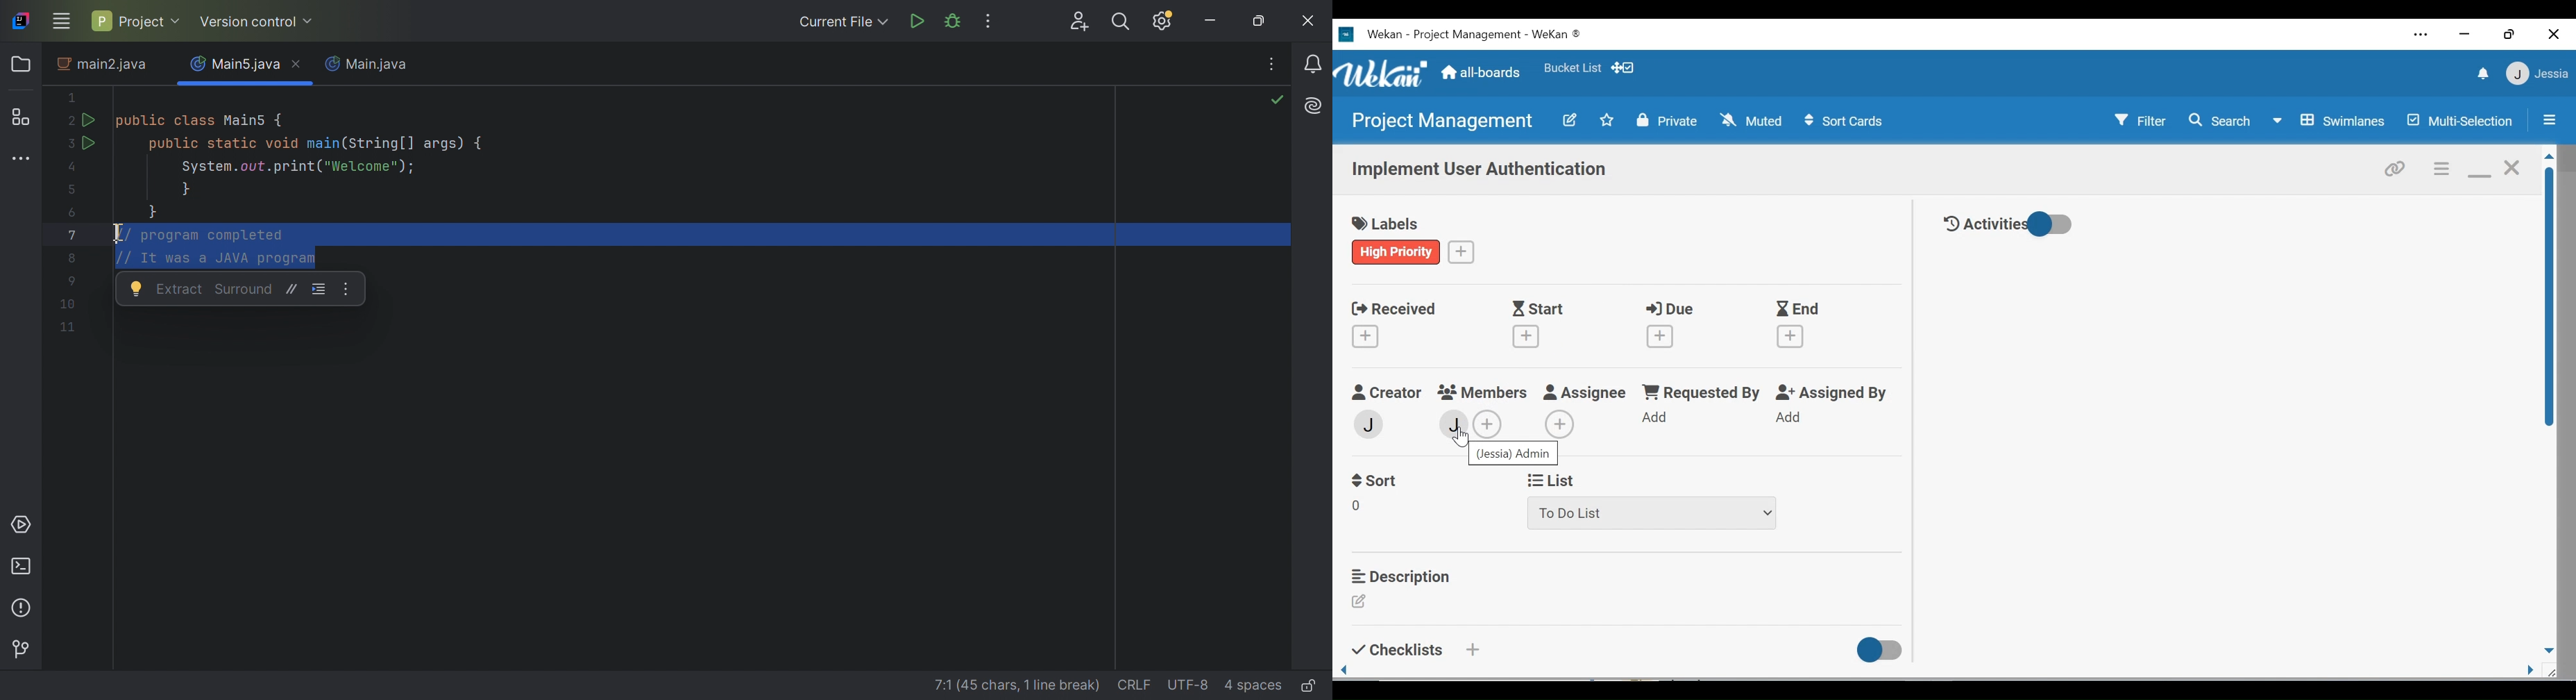  Describe the element at coordinates (24, 526) in the screenshot. I see `Services` at that location.